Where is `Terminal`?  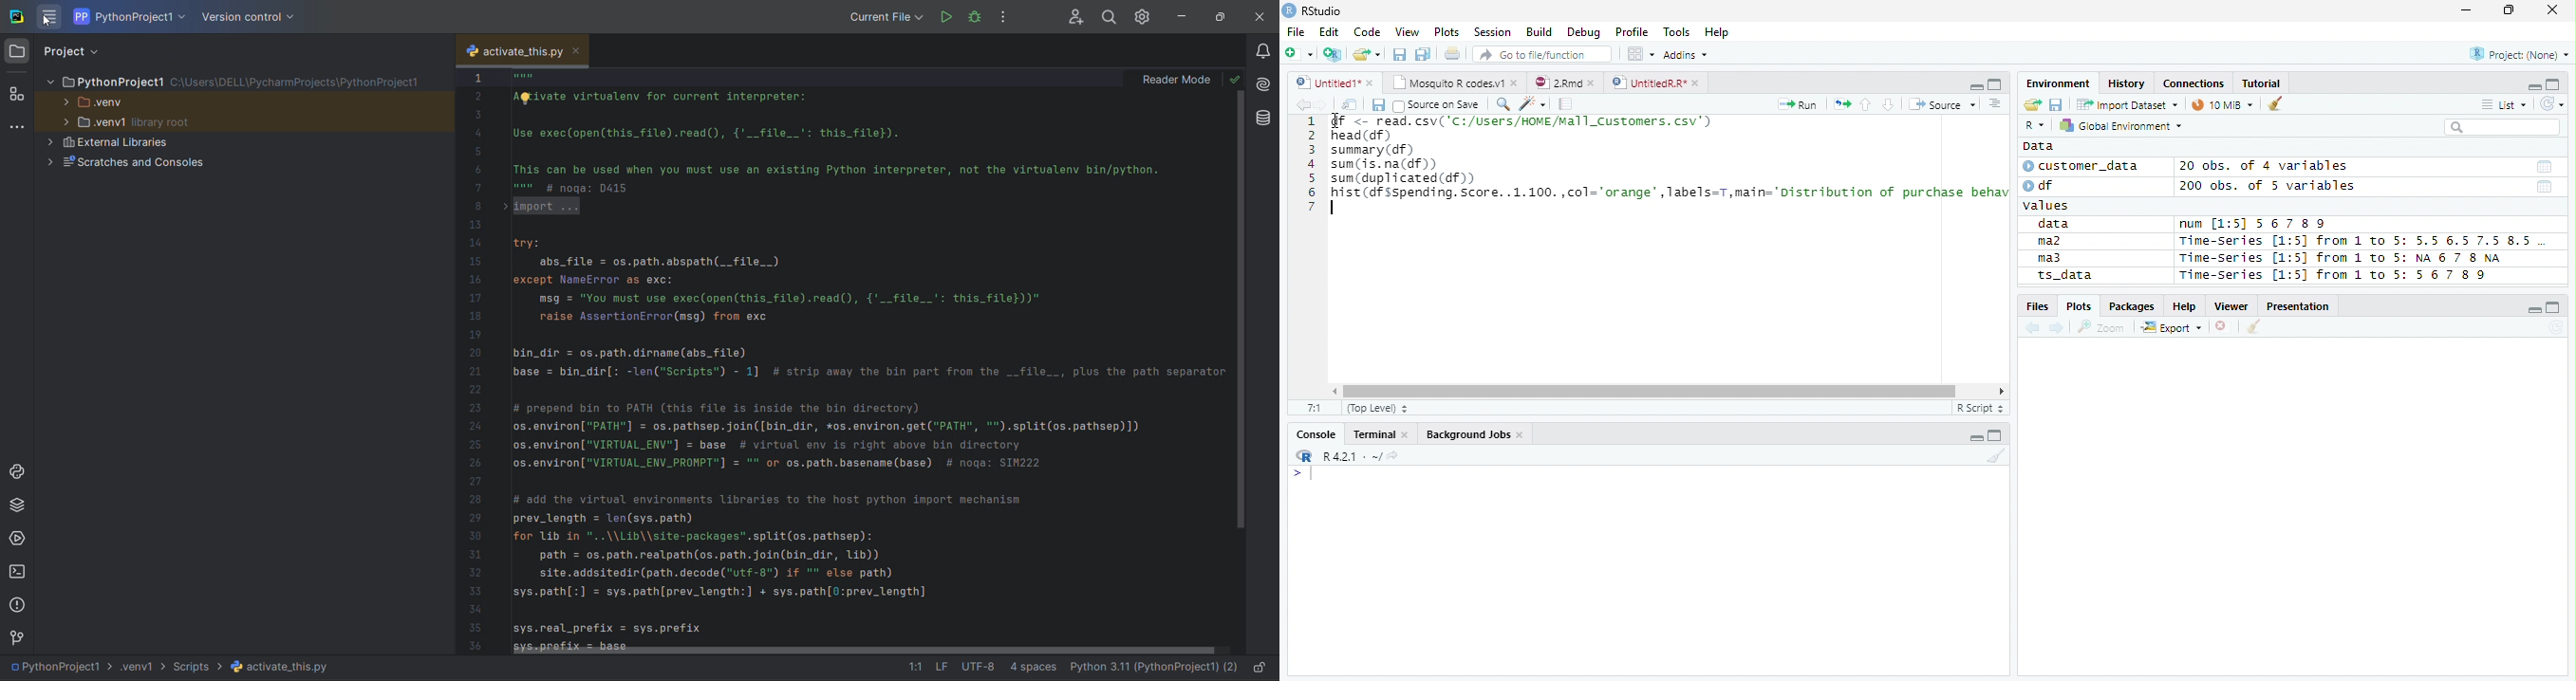
Terminal is located at coordinates (1380, 436).